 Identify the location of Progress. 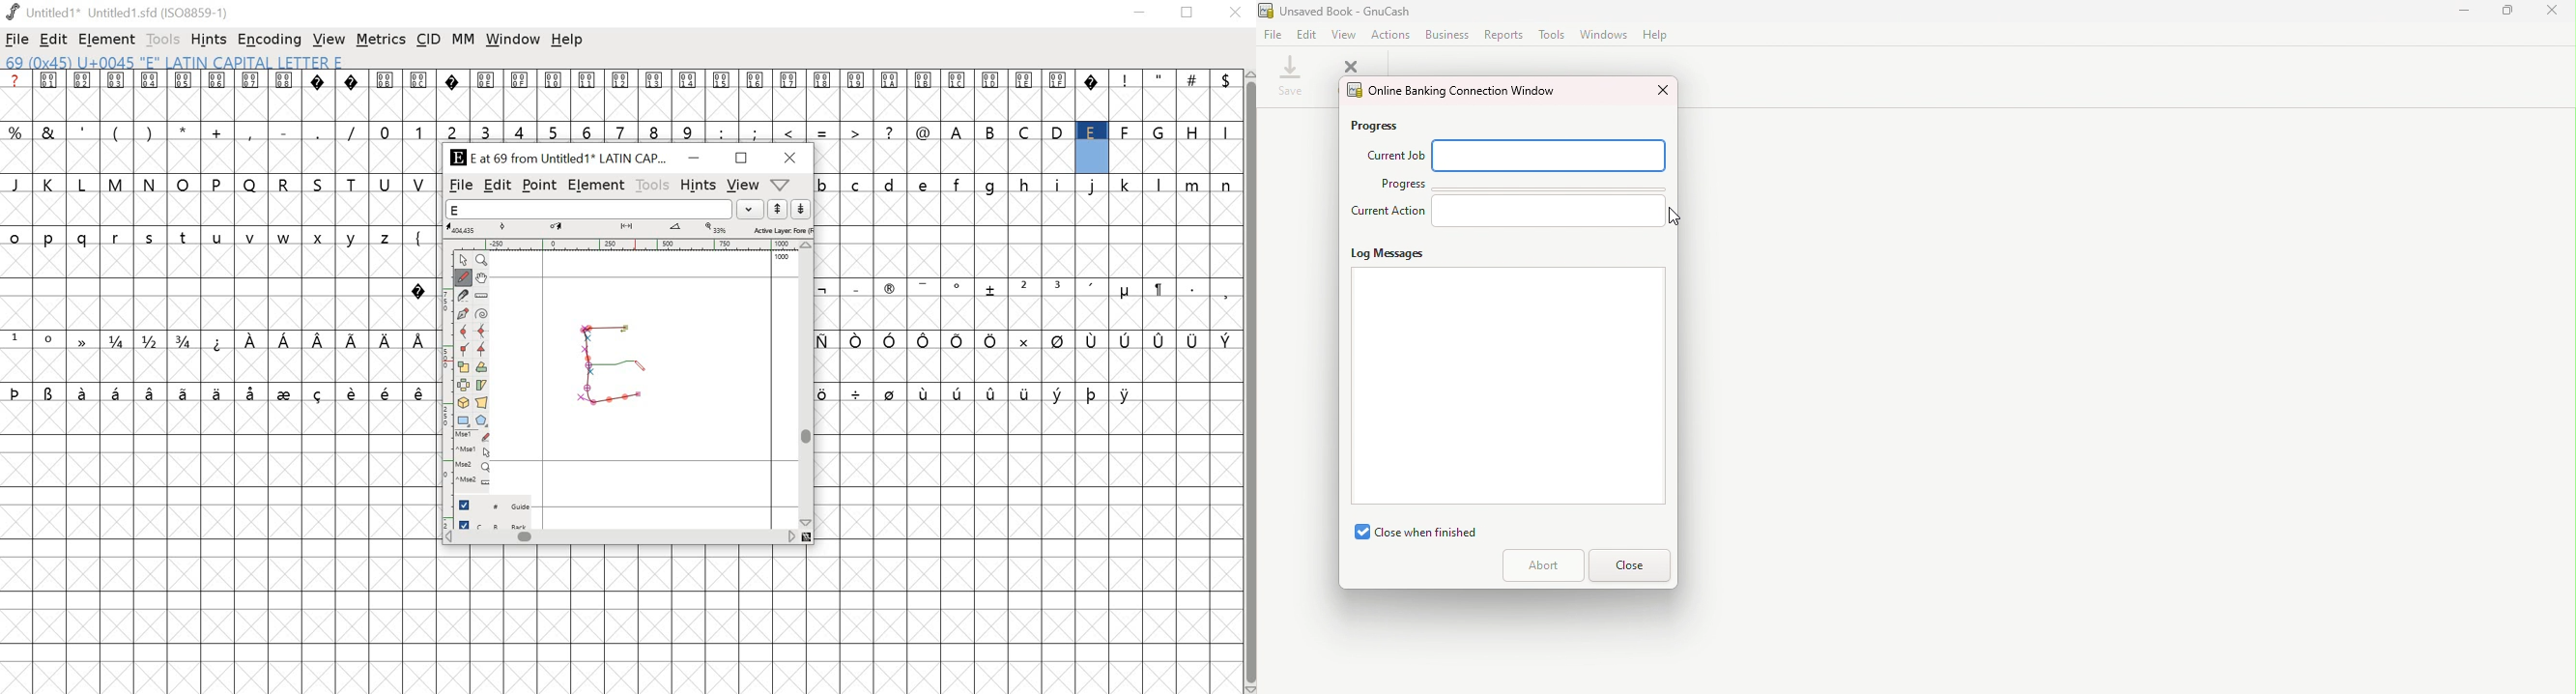
(1401, 184).